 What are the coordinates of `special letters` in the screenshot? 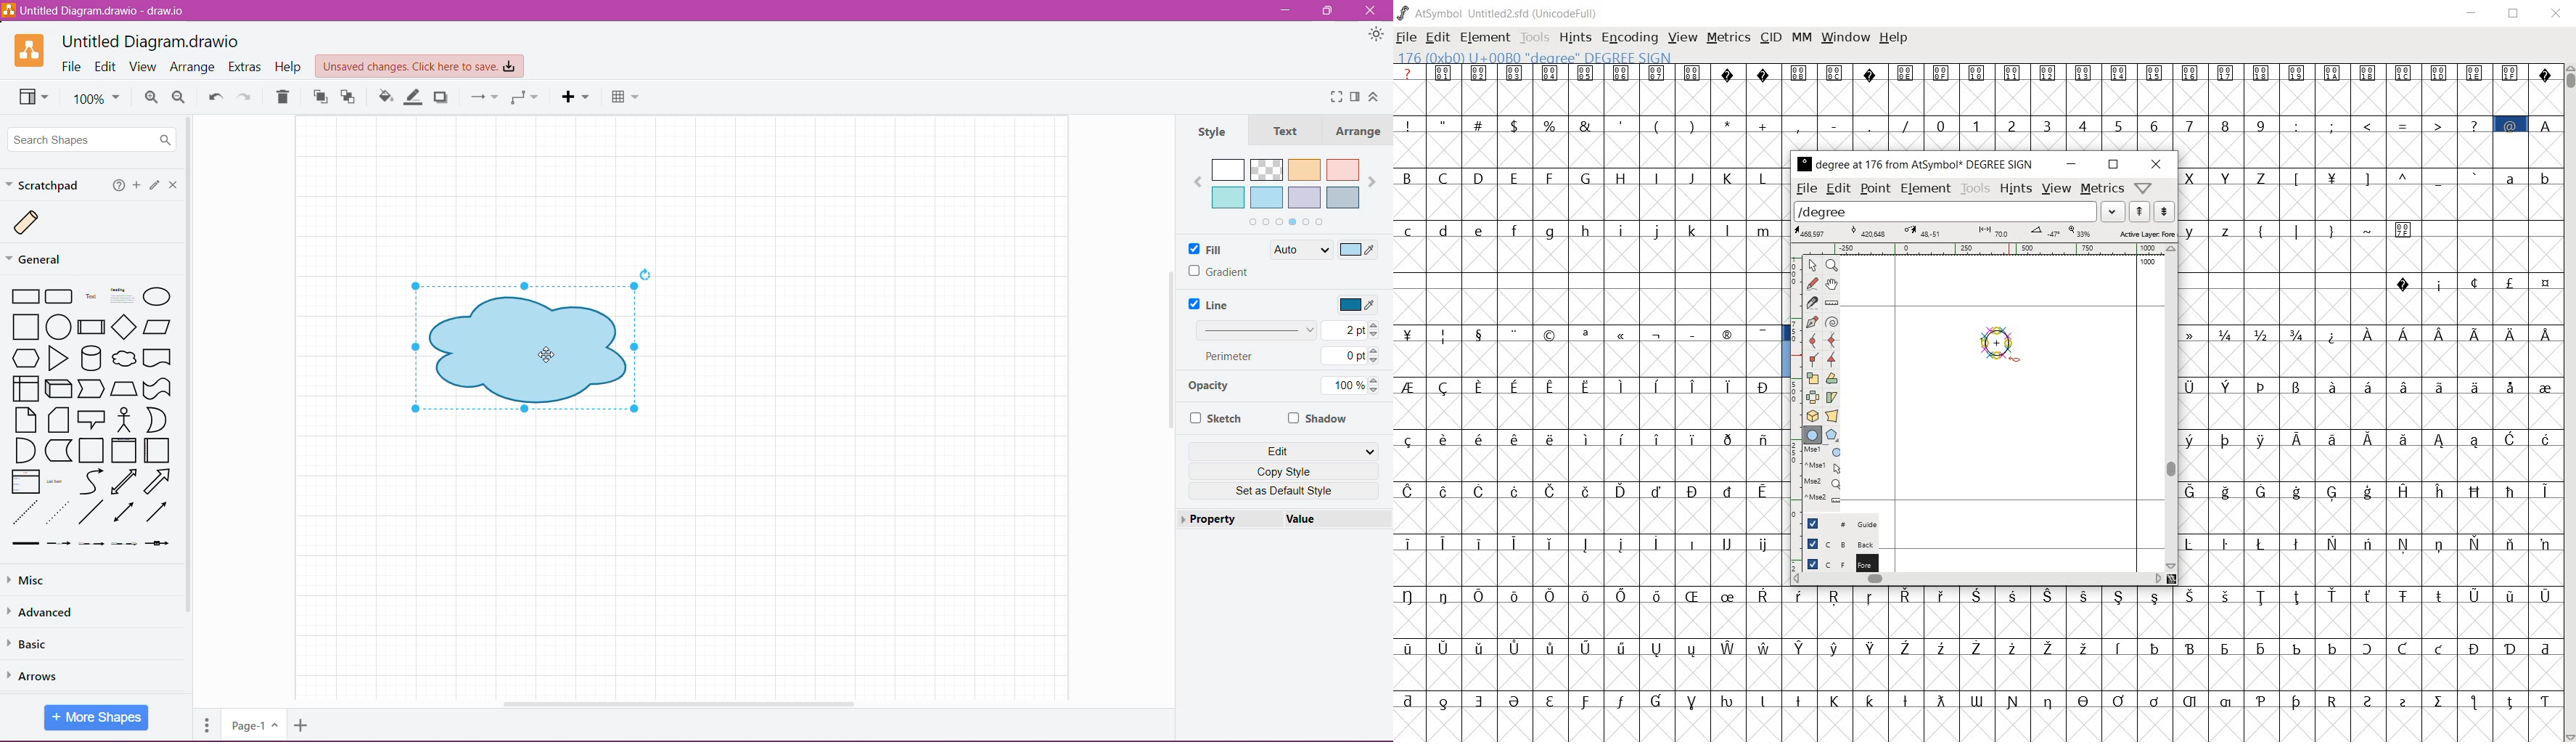 It's located at (1591, 384).